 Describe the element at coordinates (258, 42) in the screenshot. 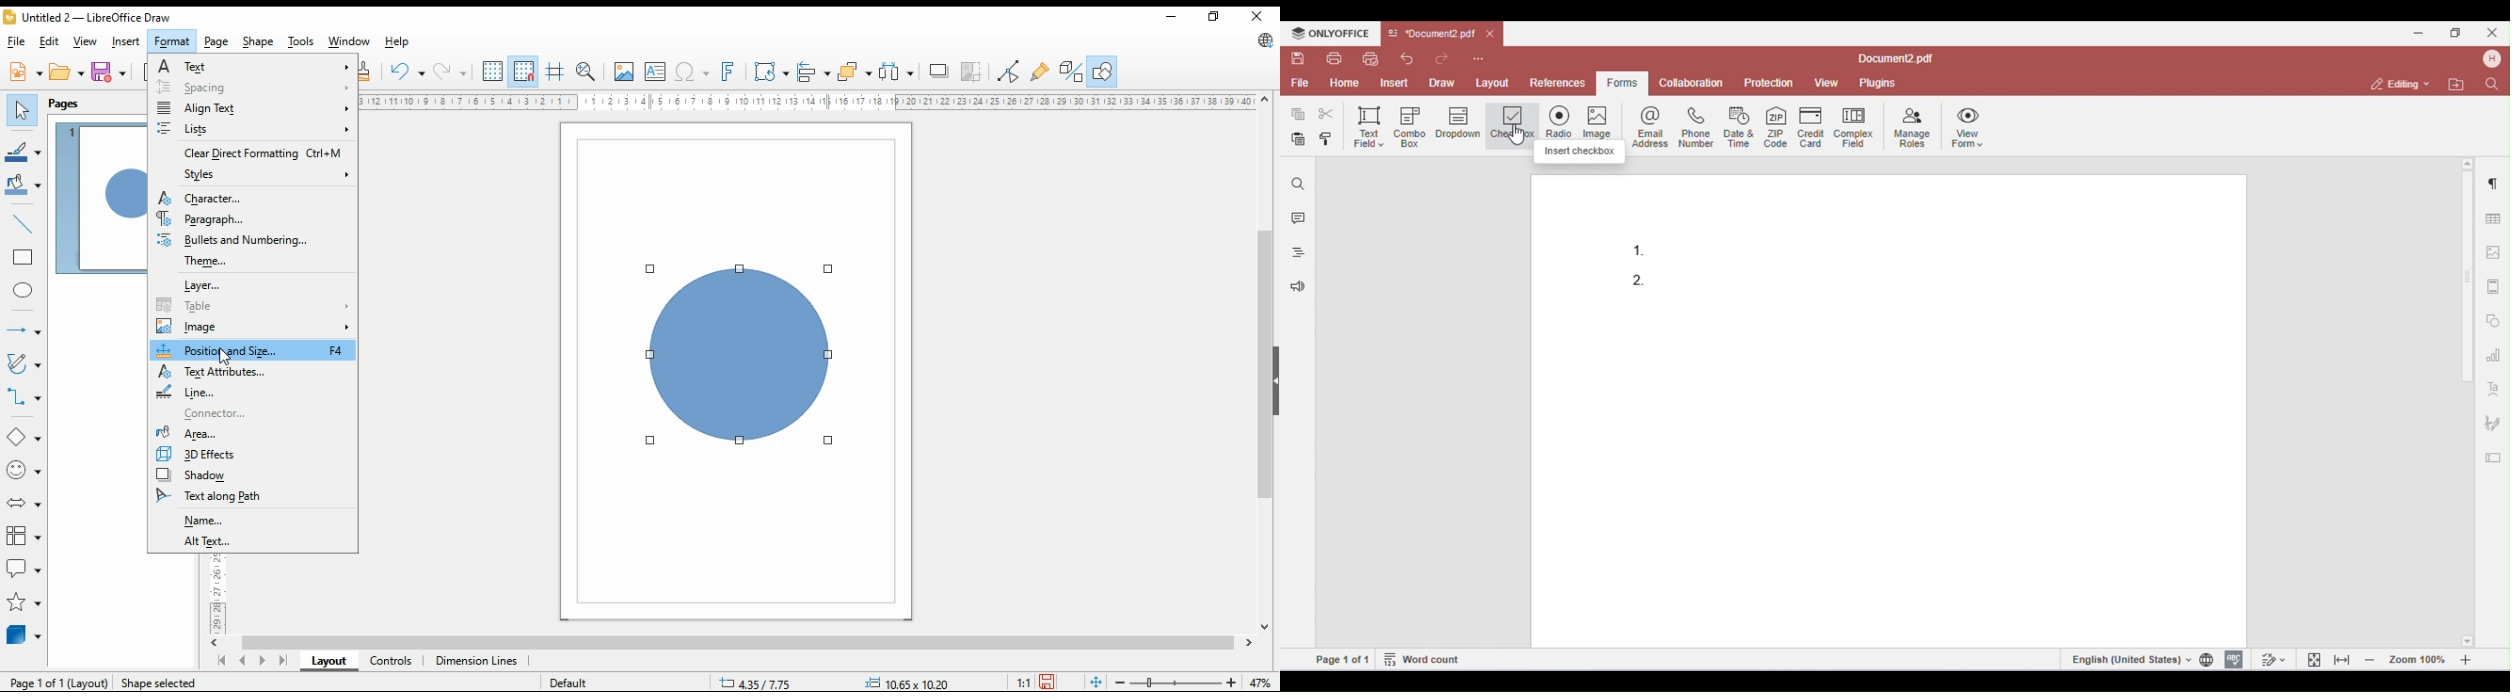

I see `shape` at that location.